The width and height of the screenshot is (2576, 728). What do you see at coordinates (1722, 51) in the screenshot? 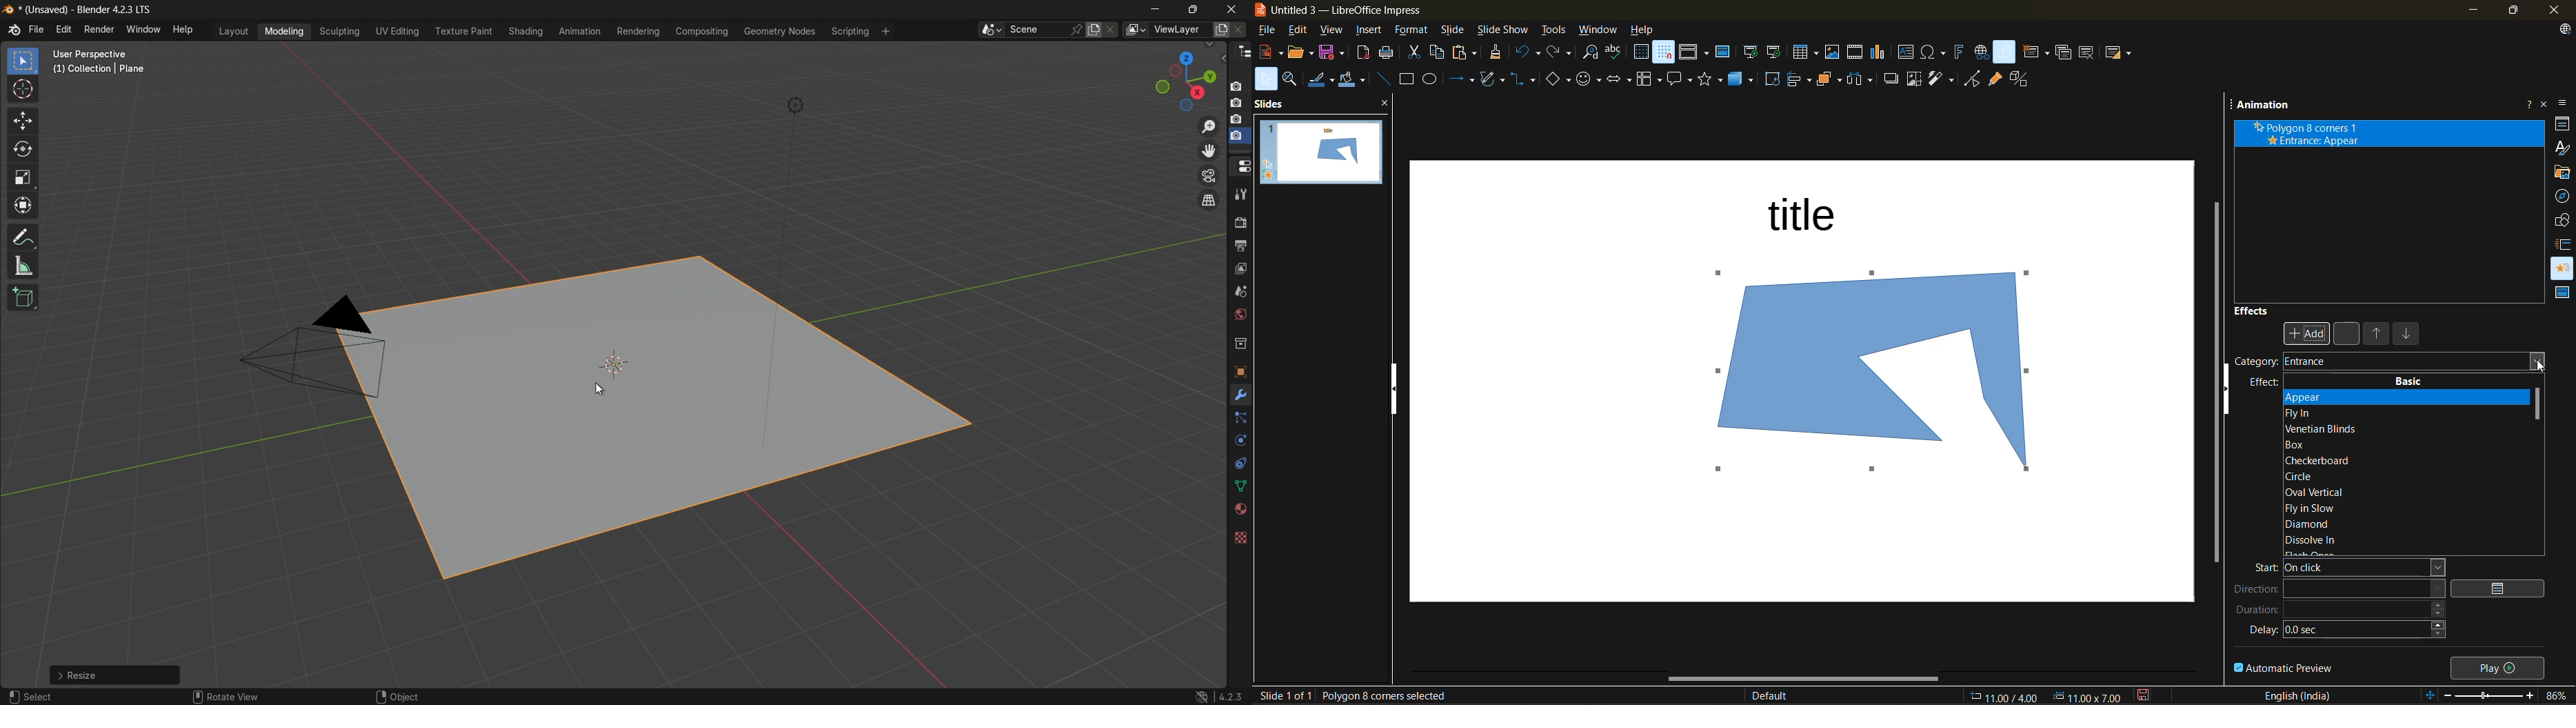
I see `master slide` at bounding box center [1722, 51].